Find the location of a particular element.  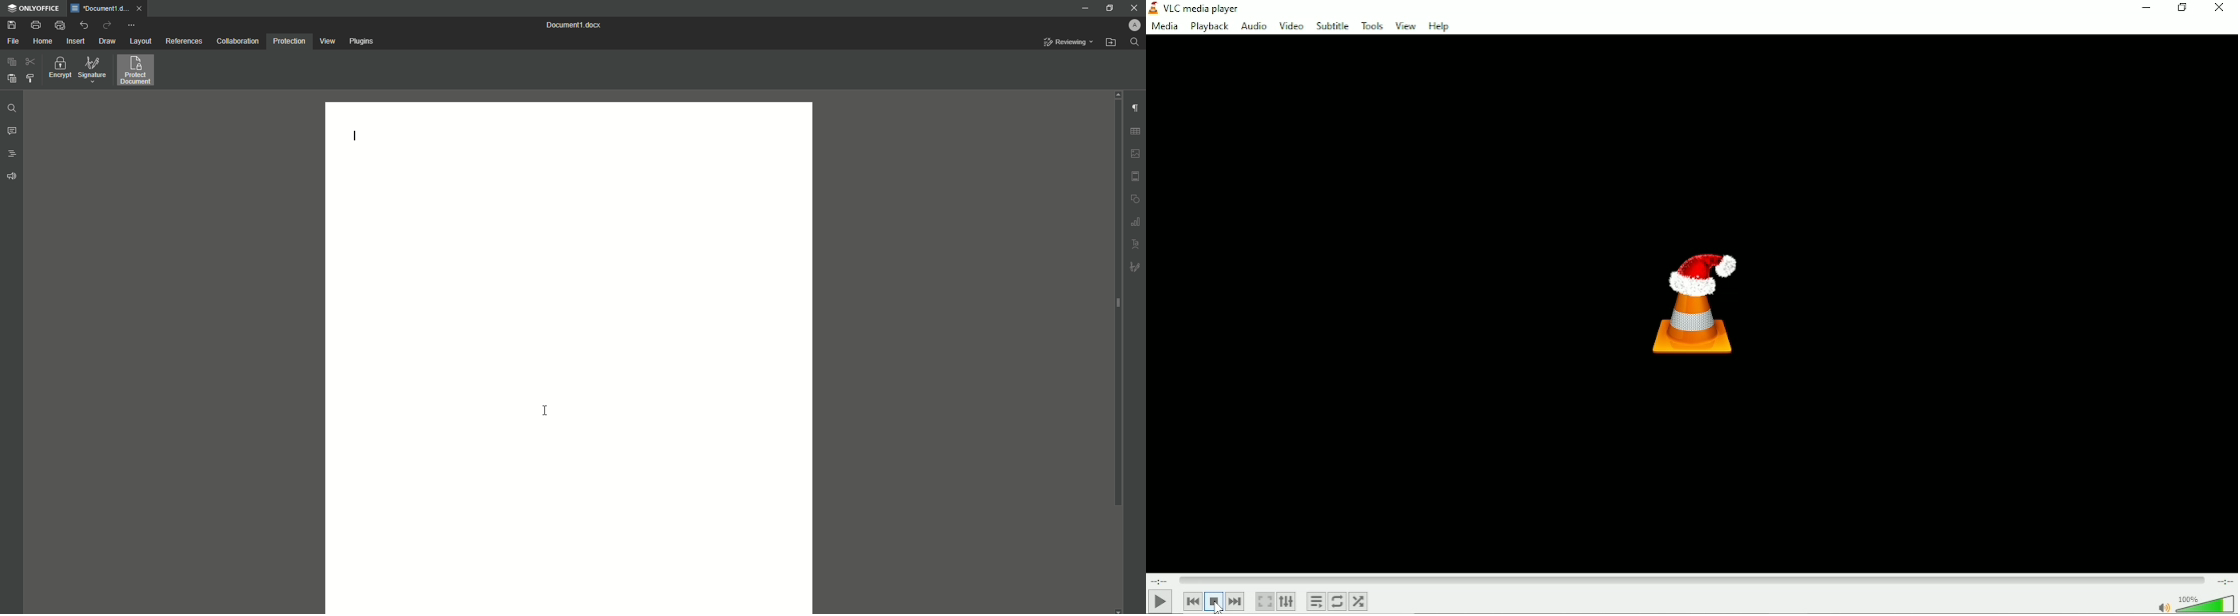

Audio is located at coordinates (2192, 603).